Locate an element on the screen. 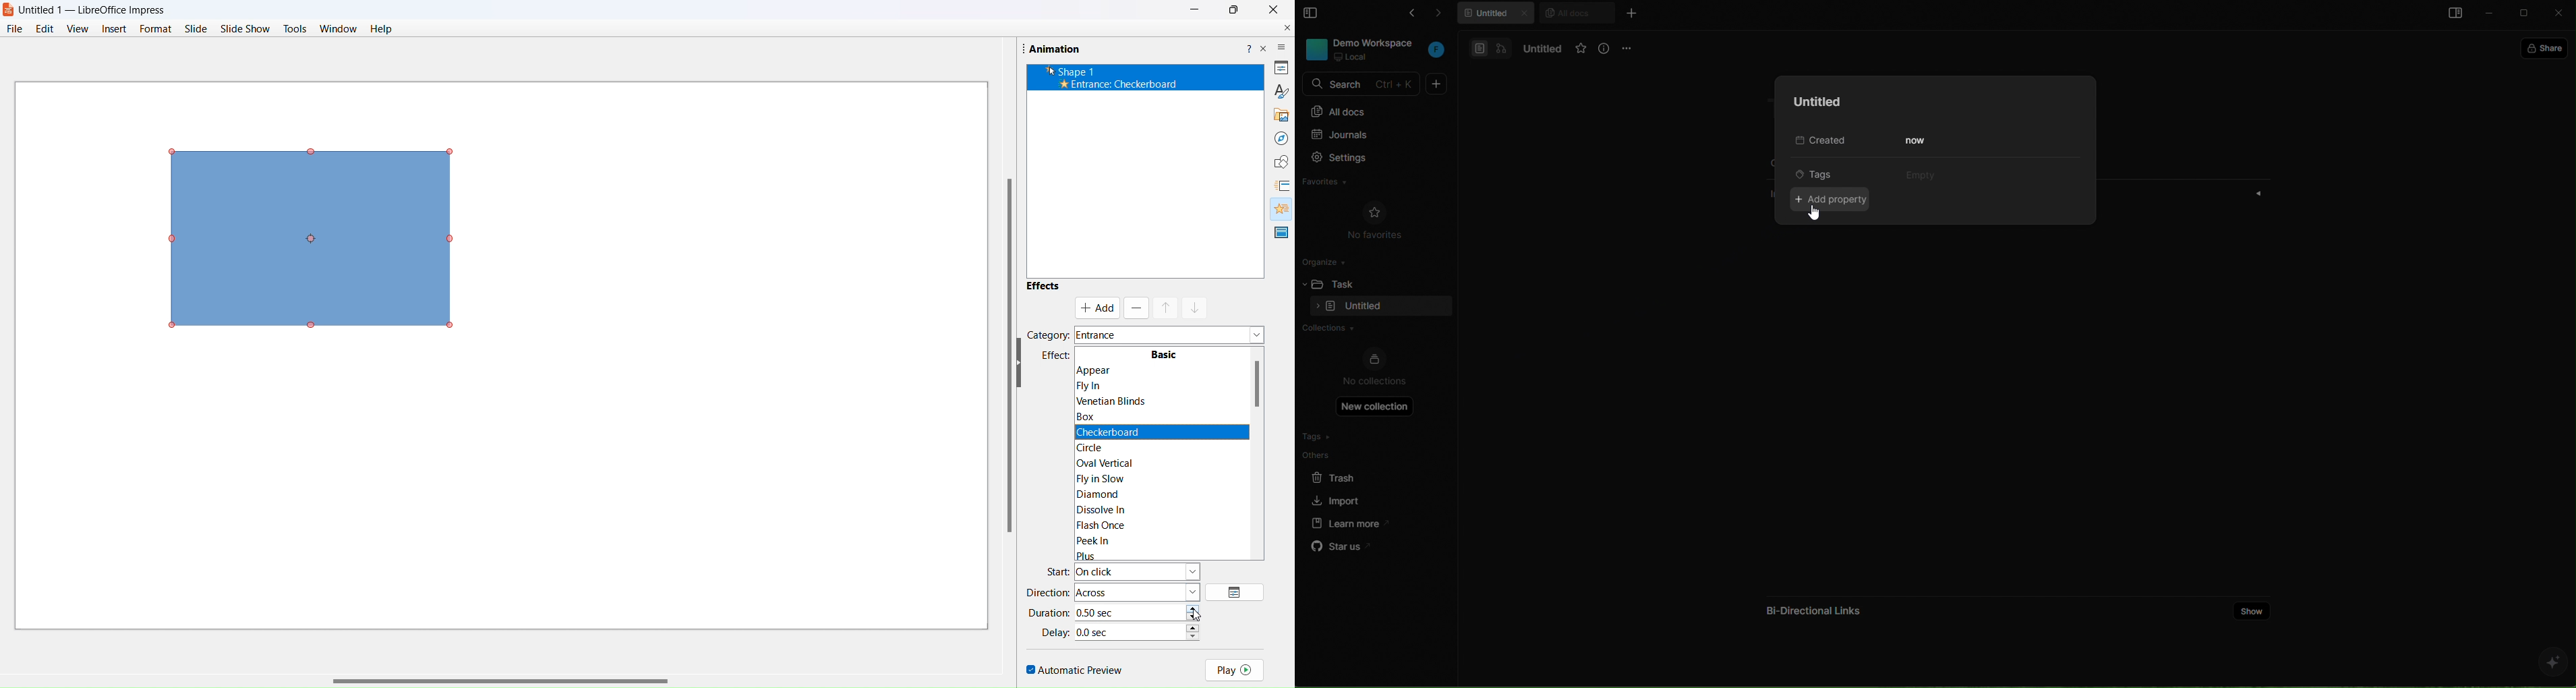 This screenshot has height=700, width=2576. Untitled 1 — LibreOffice Impress is located at coordinates (100, 9).